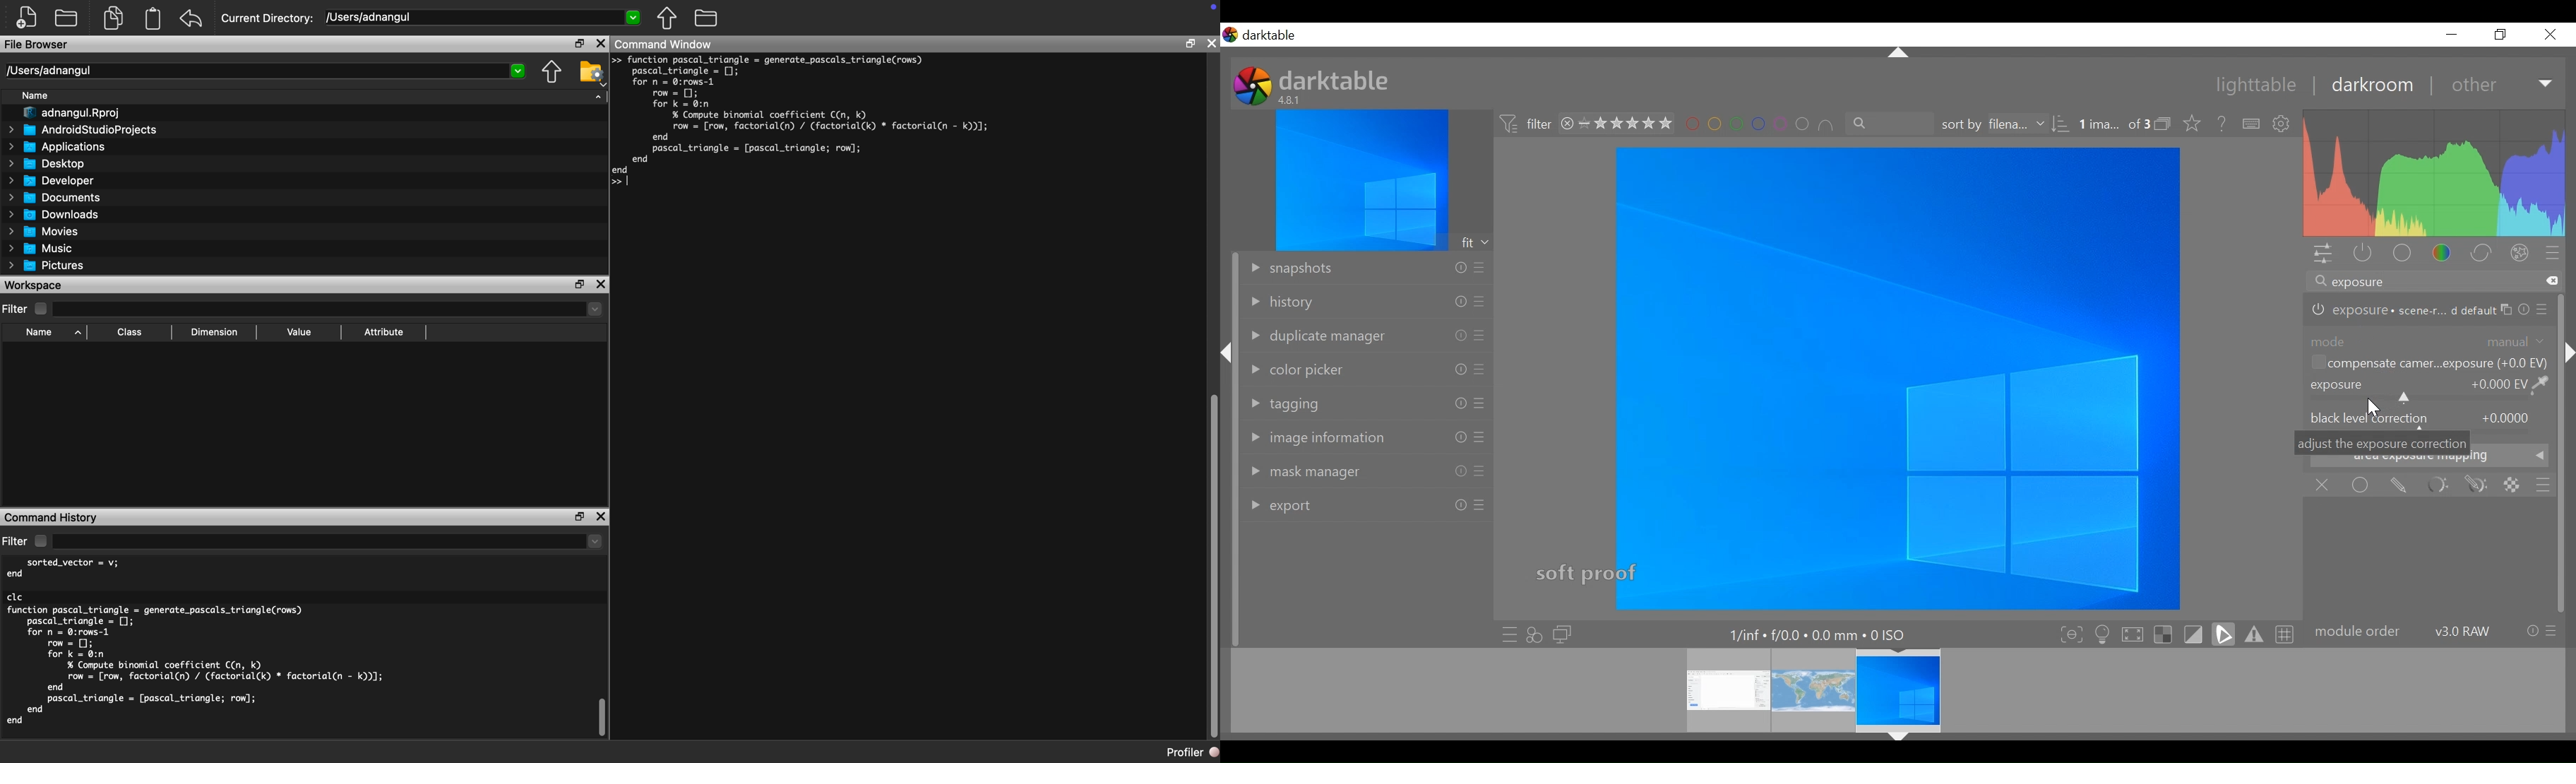 This screenshot has width=2576, height=784. What do you see at coordinates (2517, 341) in the screenshot?
I see `Manual ` at bounding box center [2517, 341].